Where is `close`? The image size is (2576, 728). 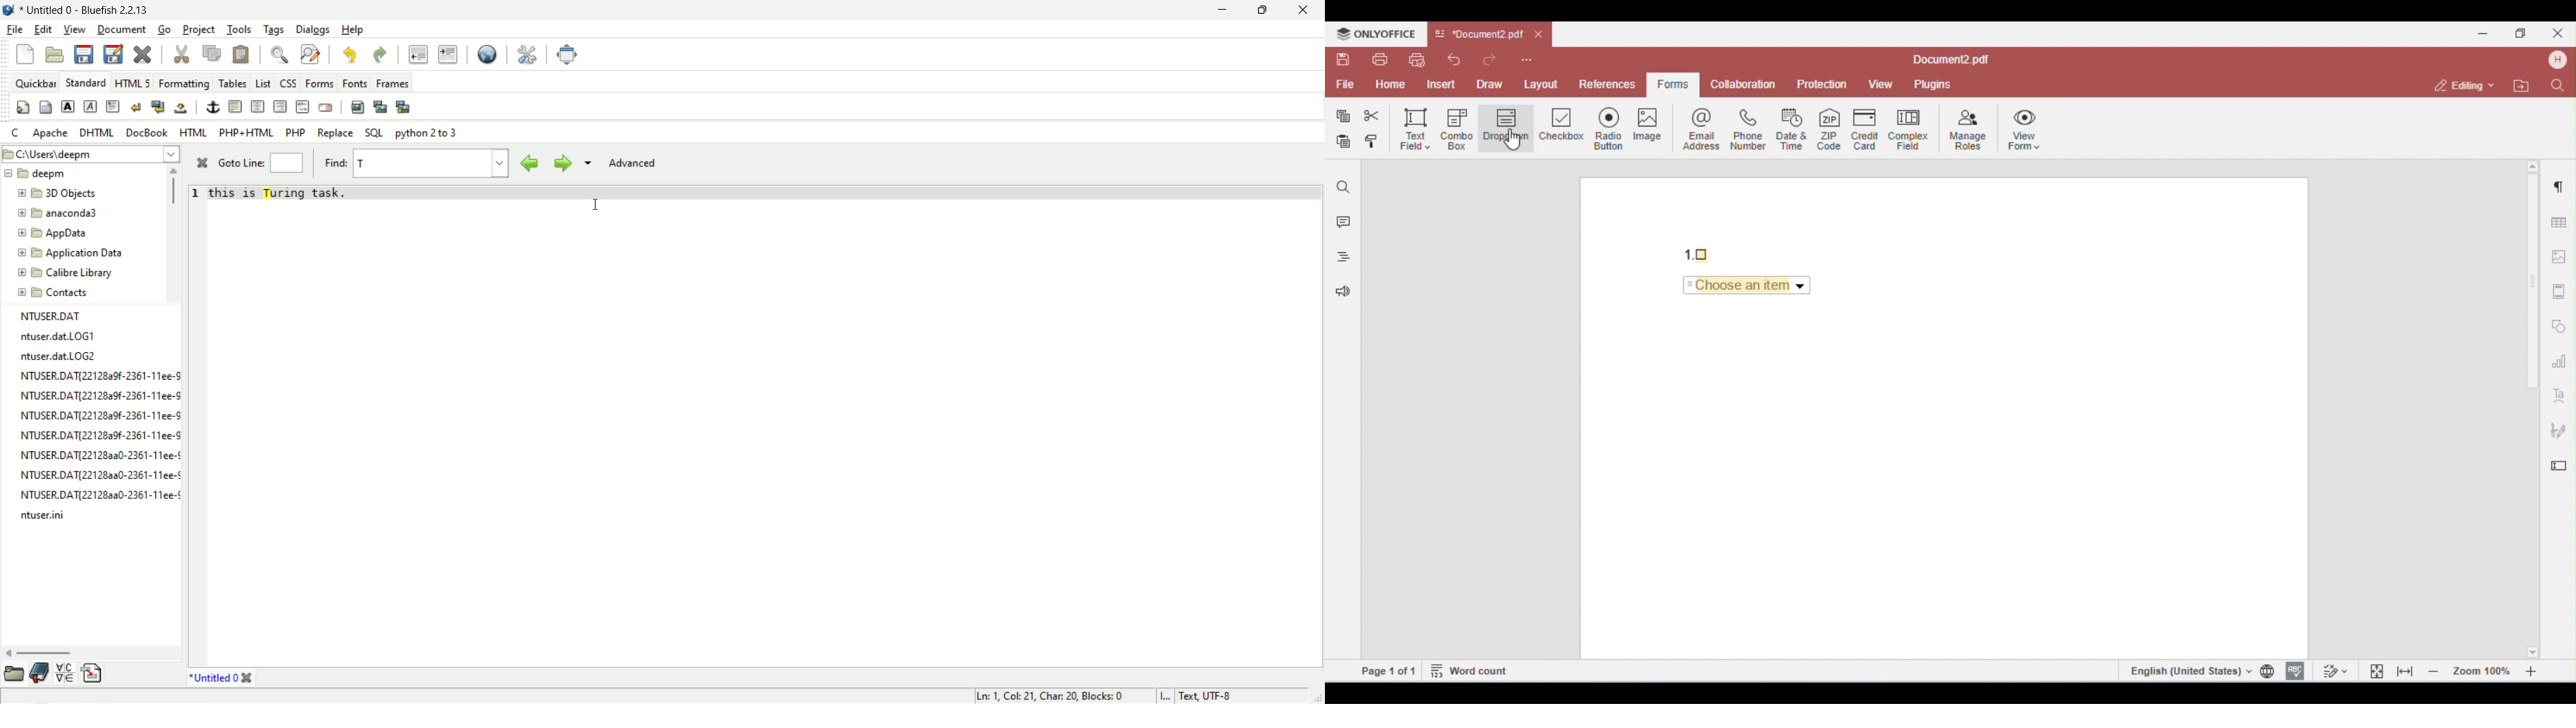 close is located at coordinates (1309, 10).